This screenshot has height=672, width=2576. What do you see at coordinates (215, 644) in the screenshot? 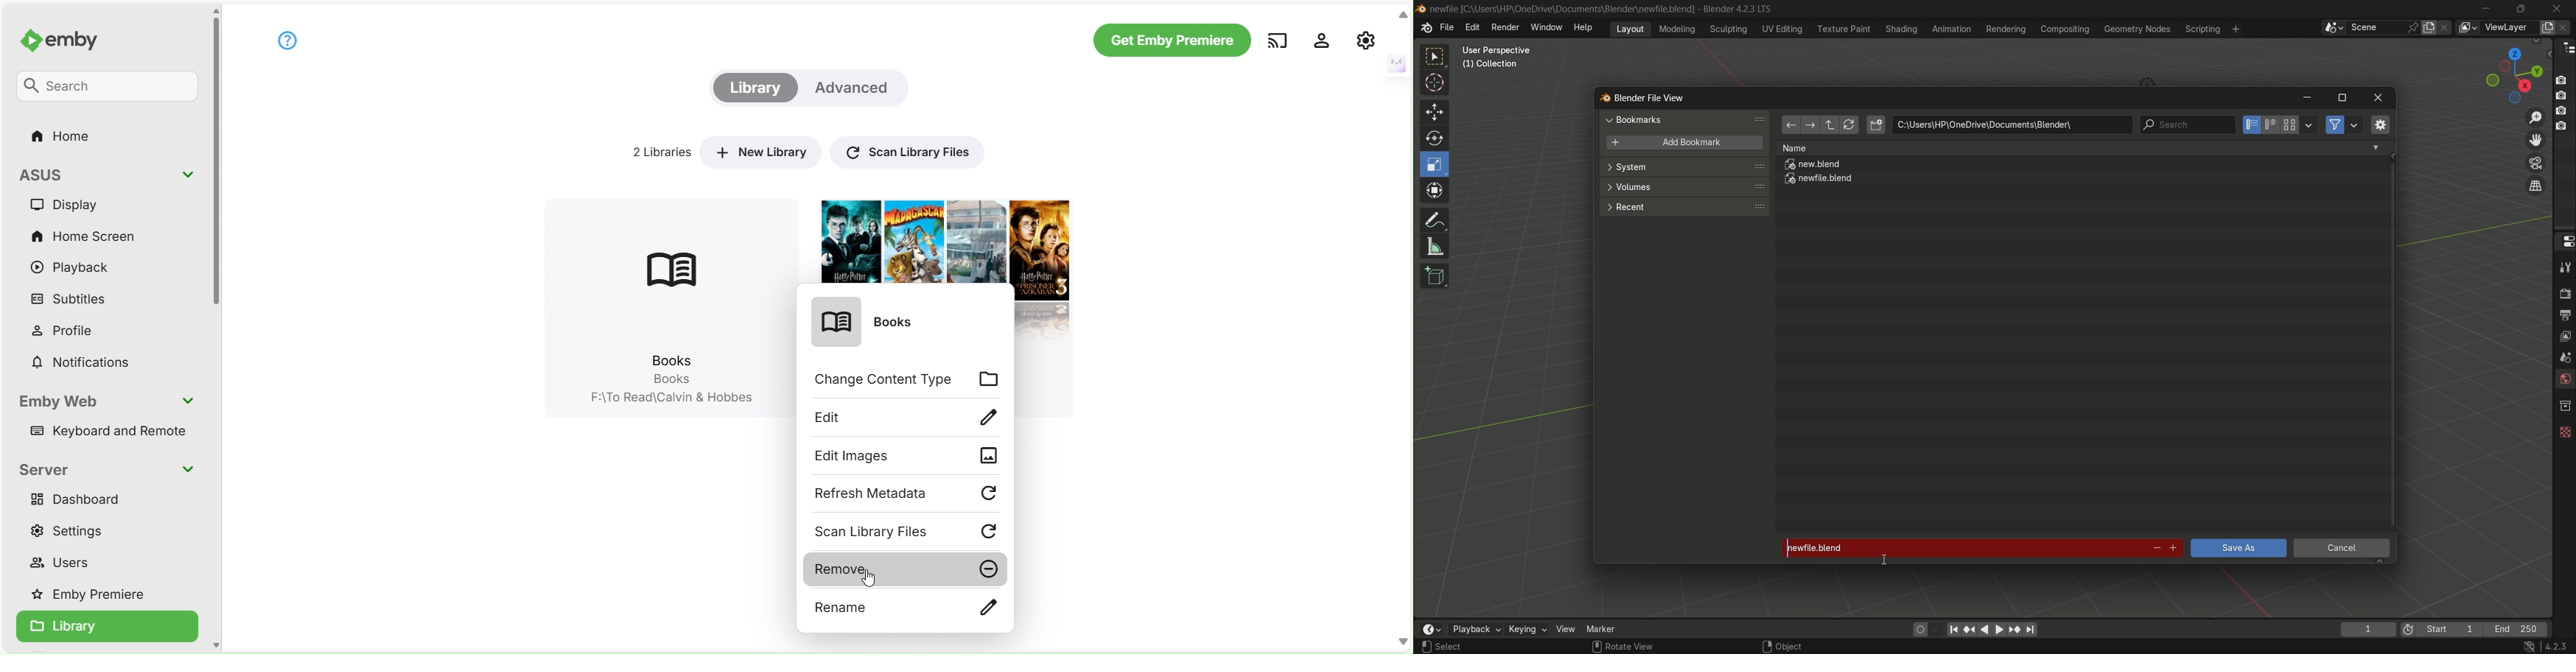
I see `move down` at bounding box center [215, 644].